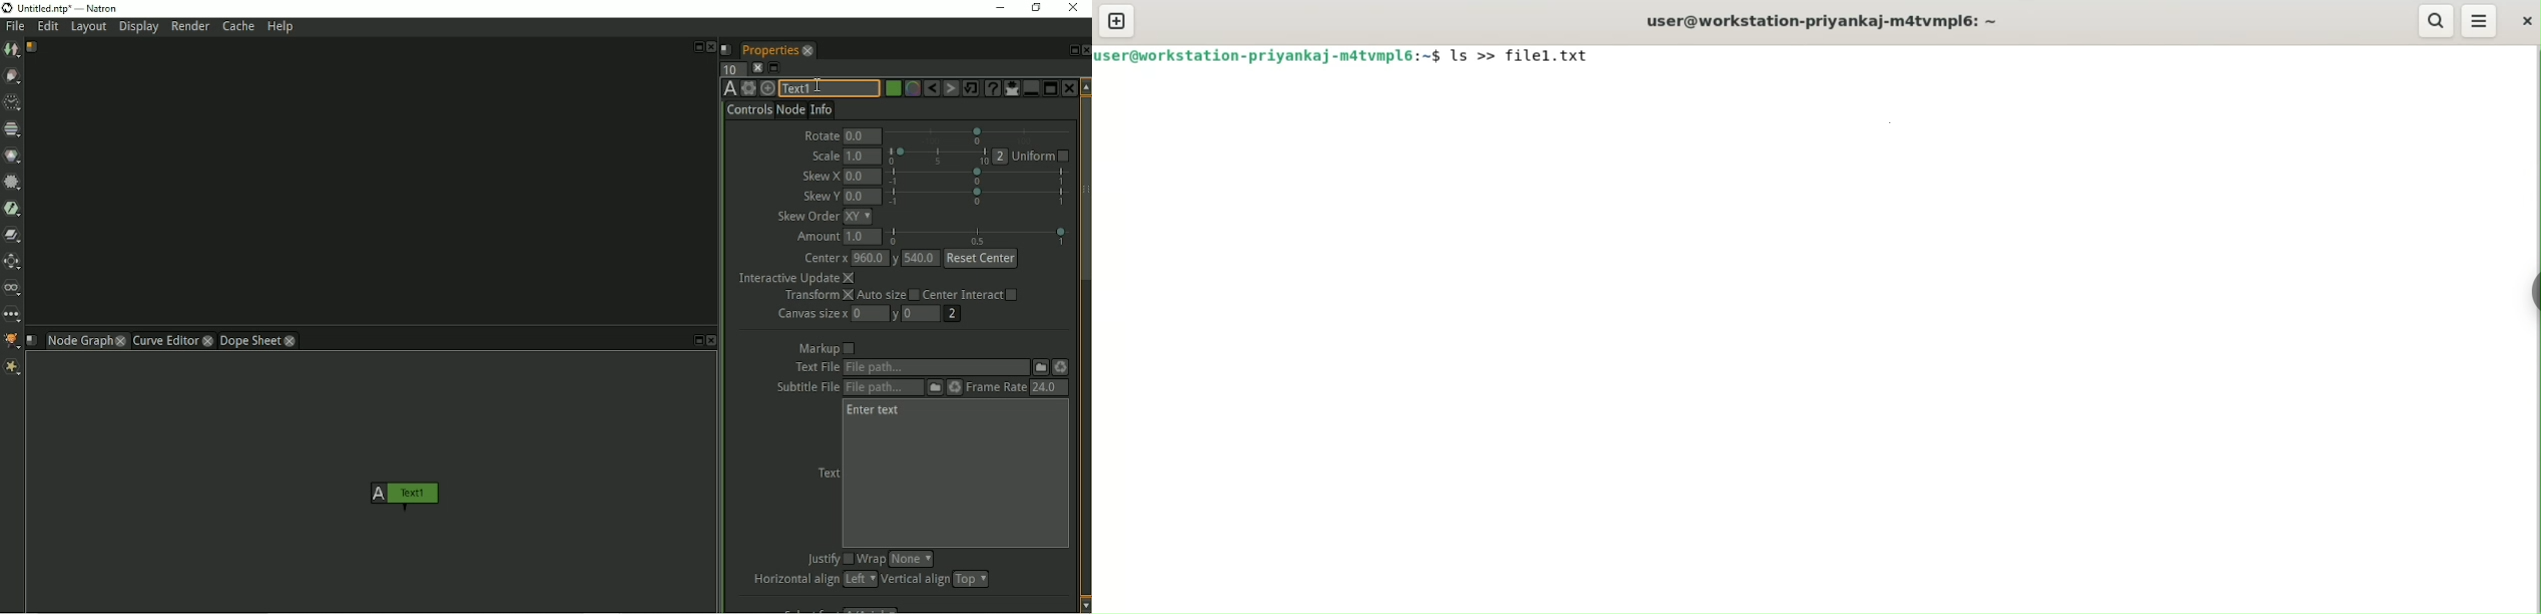 Image resolution: width=2548 pixels, height=616 pixels. Describe the element at coordinates (870, 312) in the screenshot. I see `0` at that location.